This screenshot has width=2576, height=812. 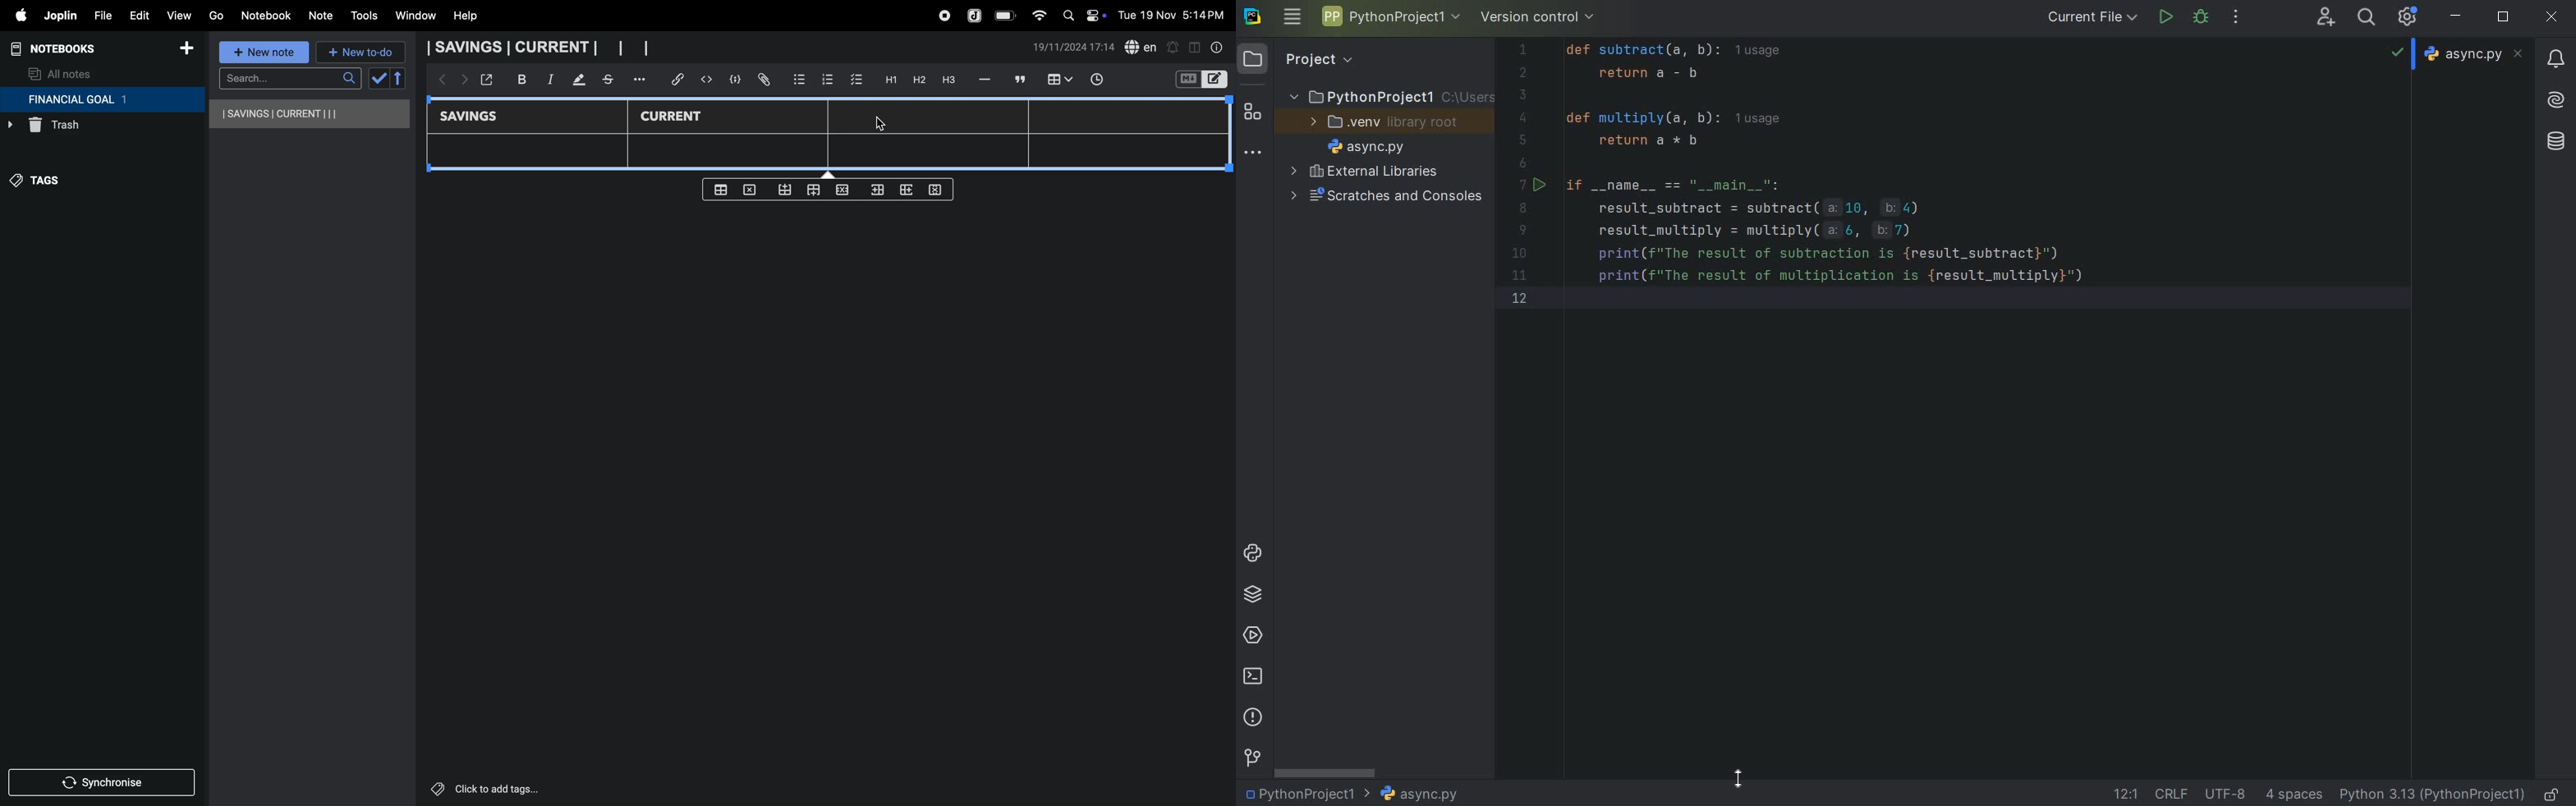 I want to click on more tool windows, so click(x=1253, y=155).